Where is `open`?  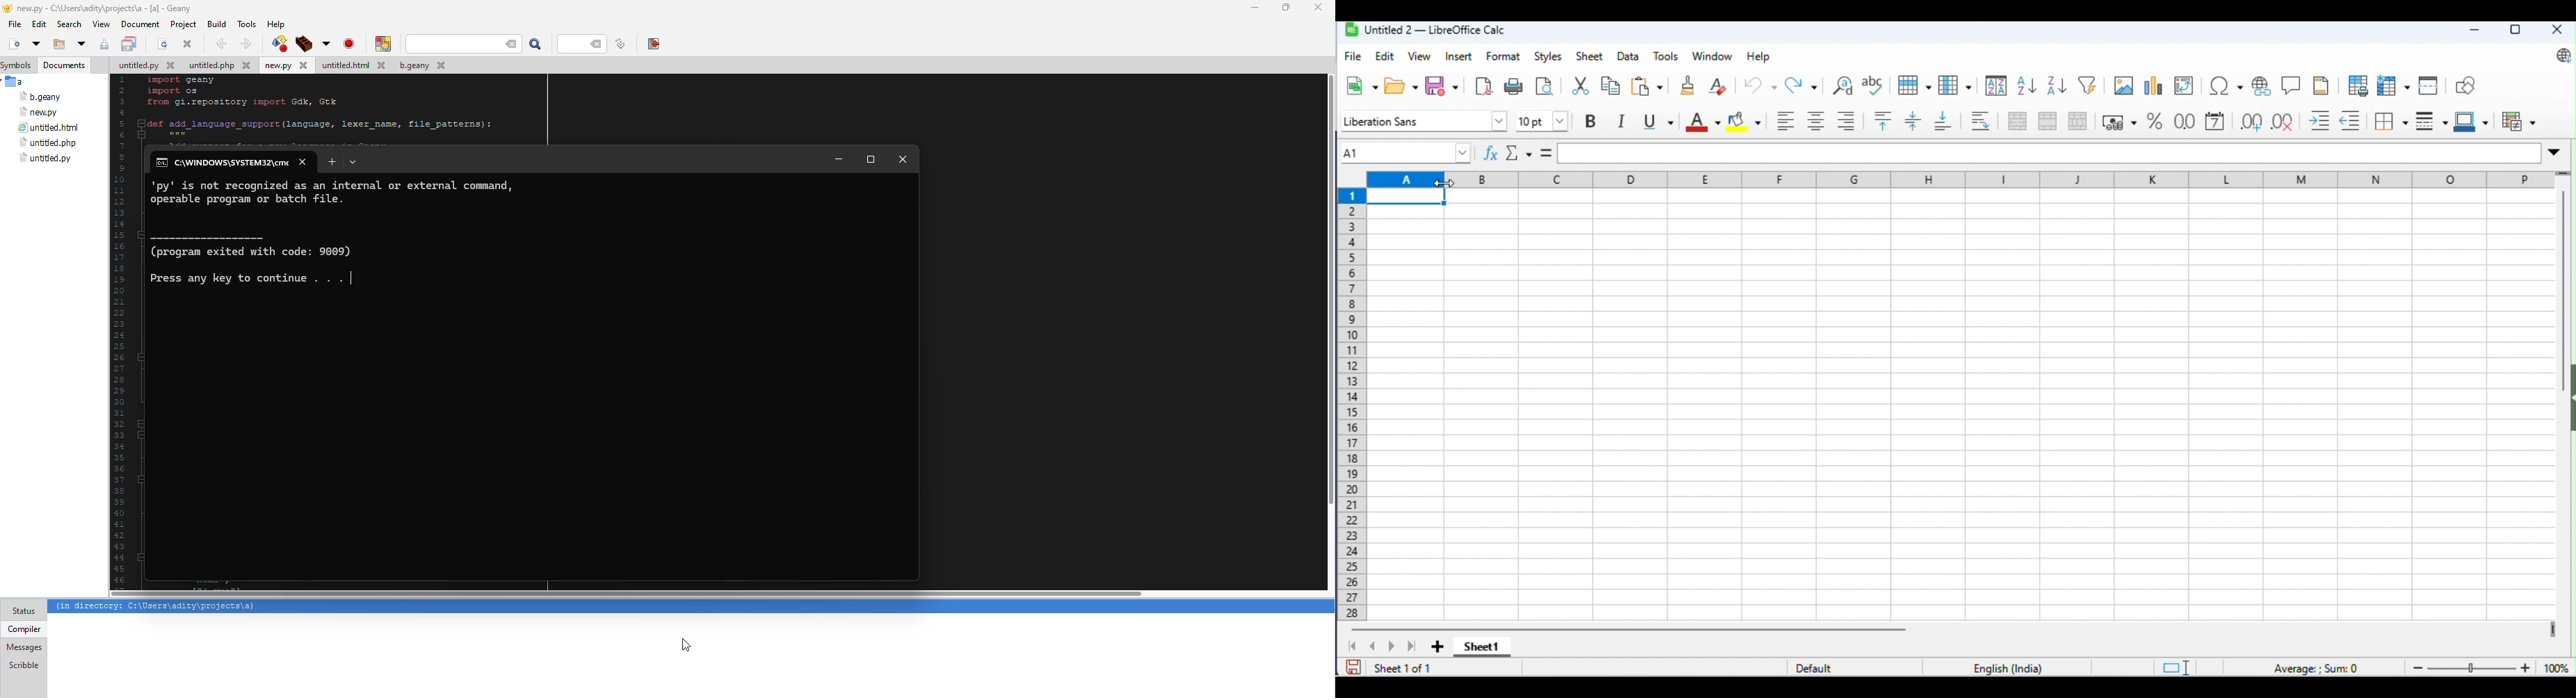 open is located at coordinates (35, 44).